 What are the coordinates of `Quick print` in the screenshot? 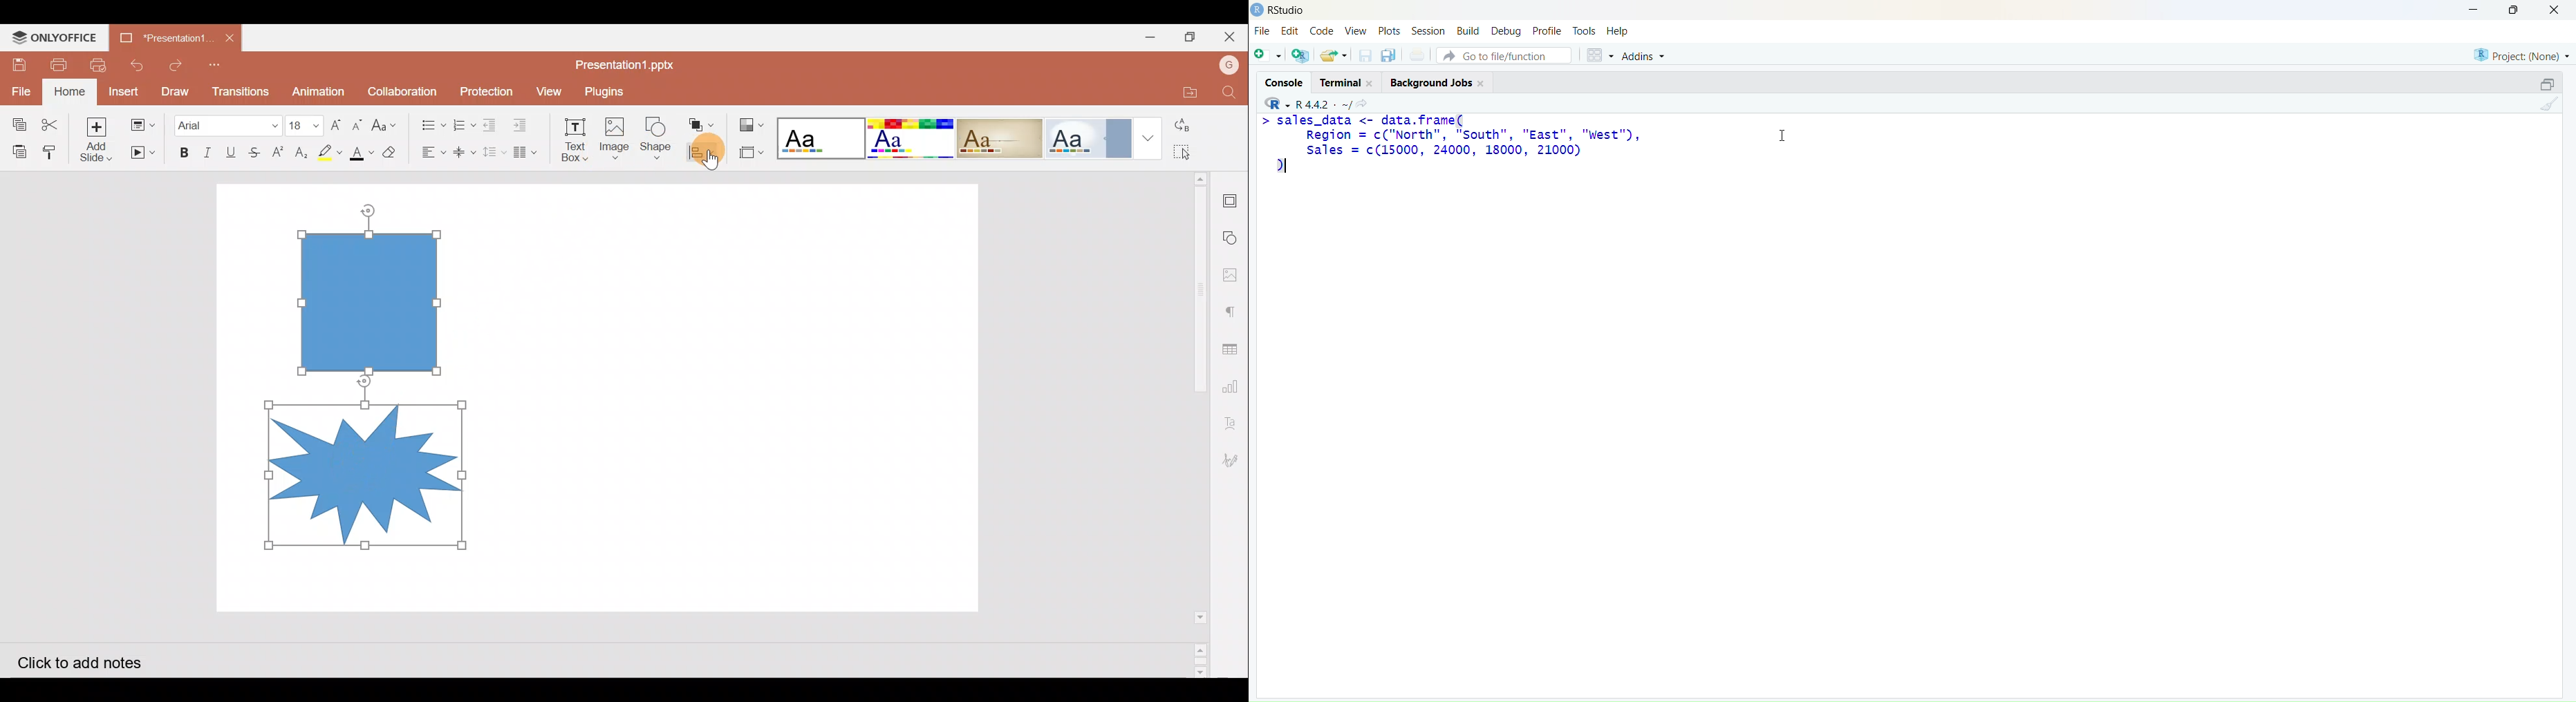 It's located at (101, 62).